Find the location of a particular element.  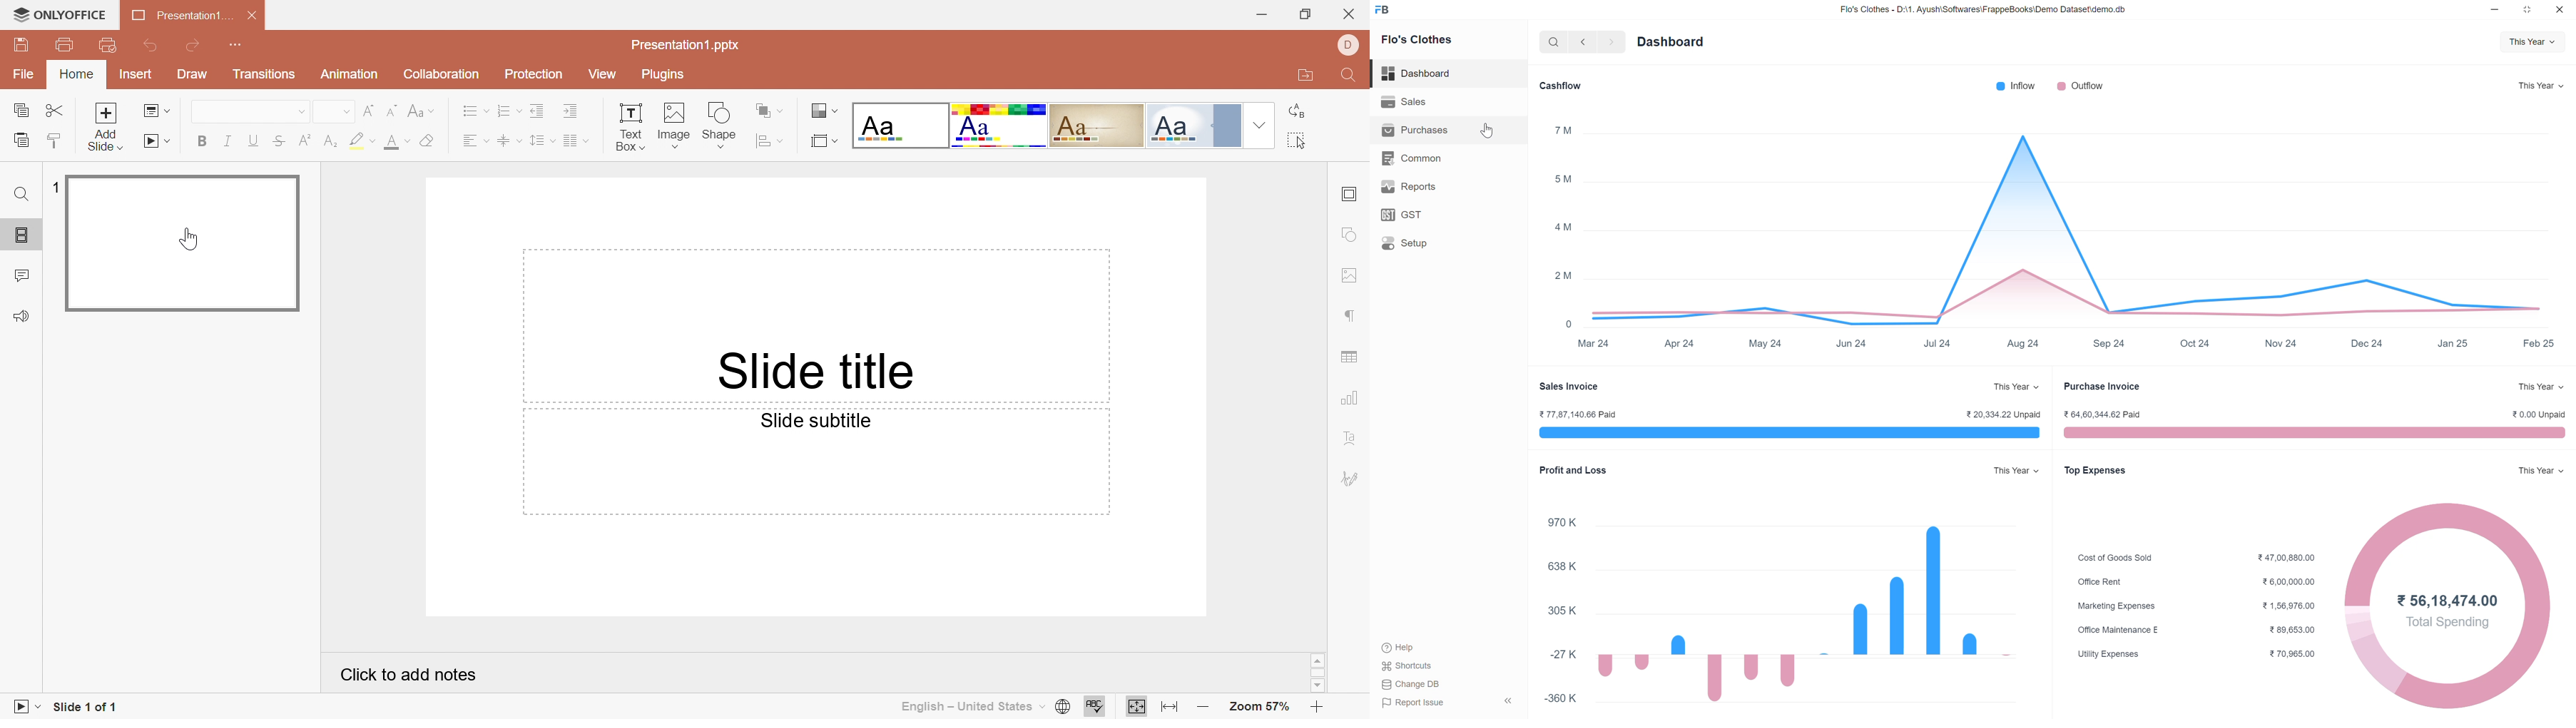

Click to add notes is located at coordinates (409, 673).